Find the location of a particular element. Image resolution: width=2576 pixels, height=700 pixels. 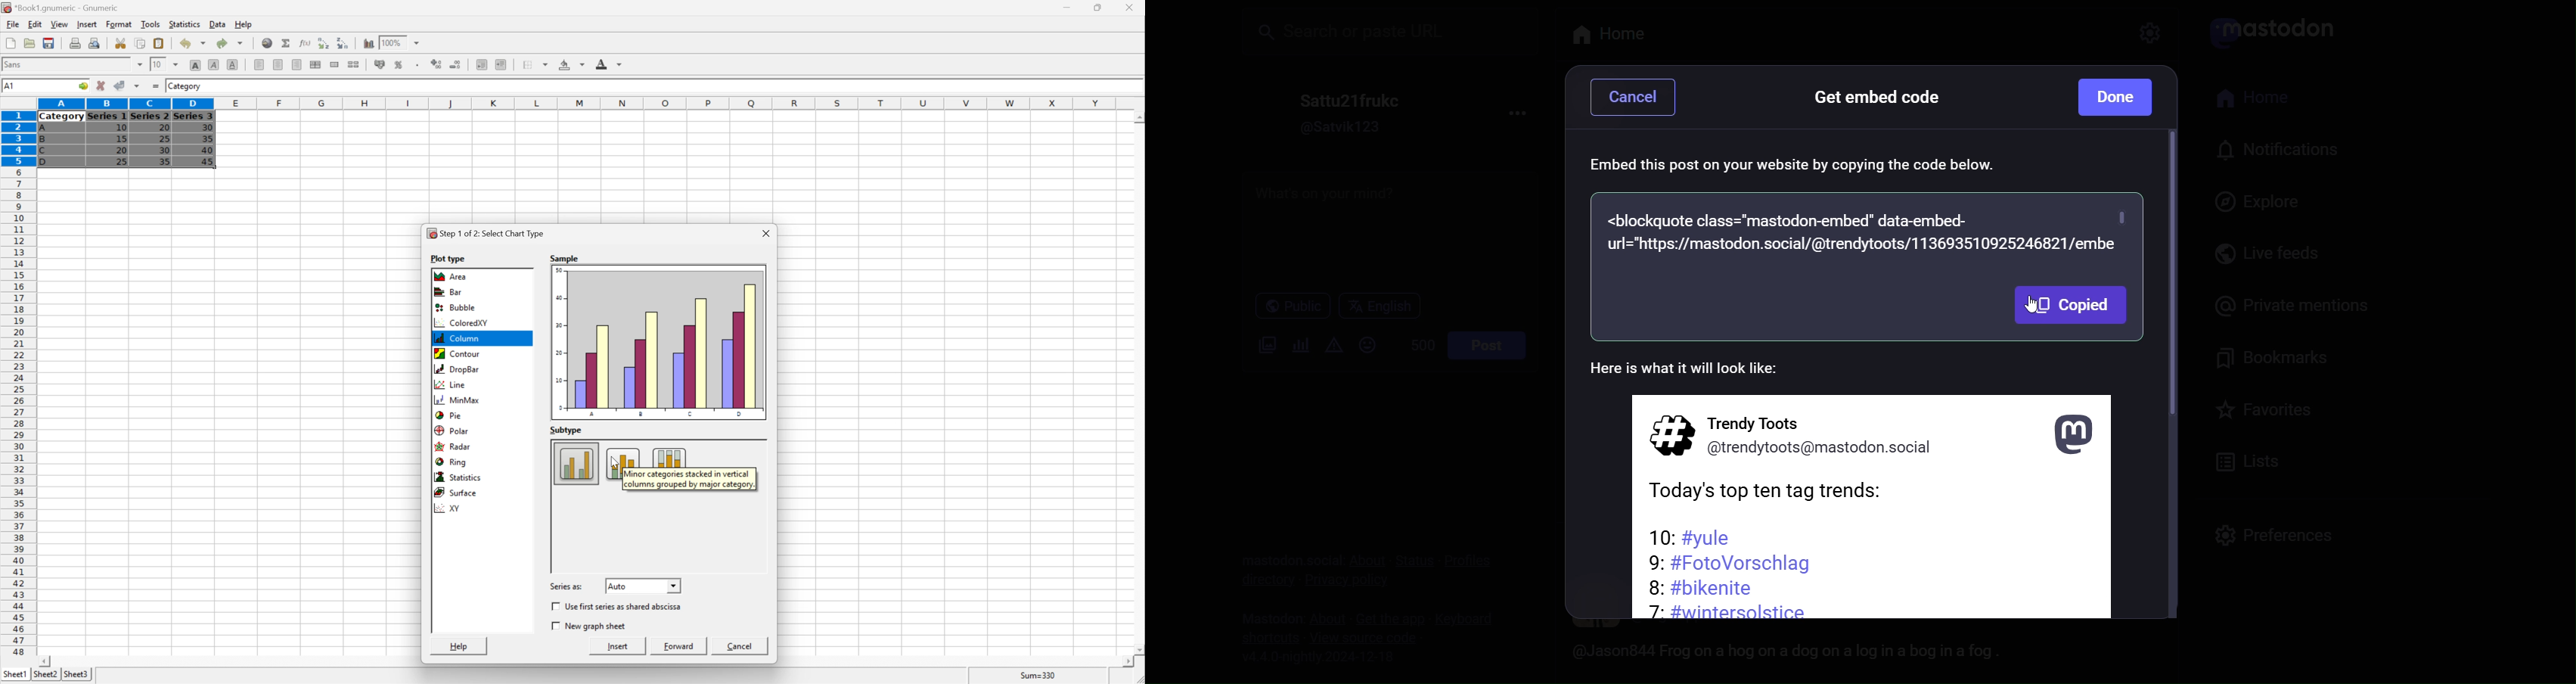

scroll bar is located at coordinates (2170, 375).